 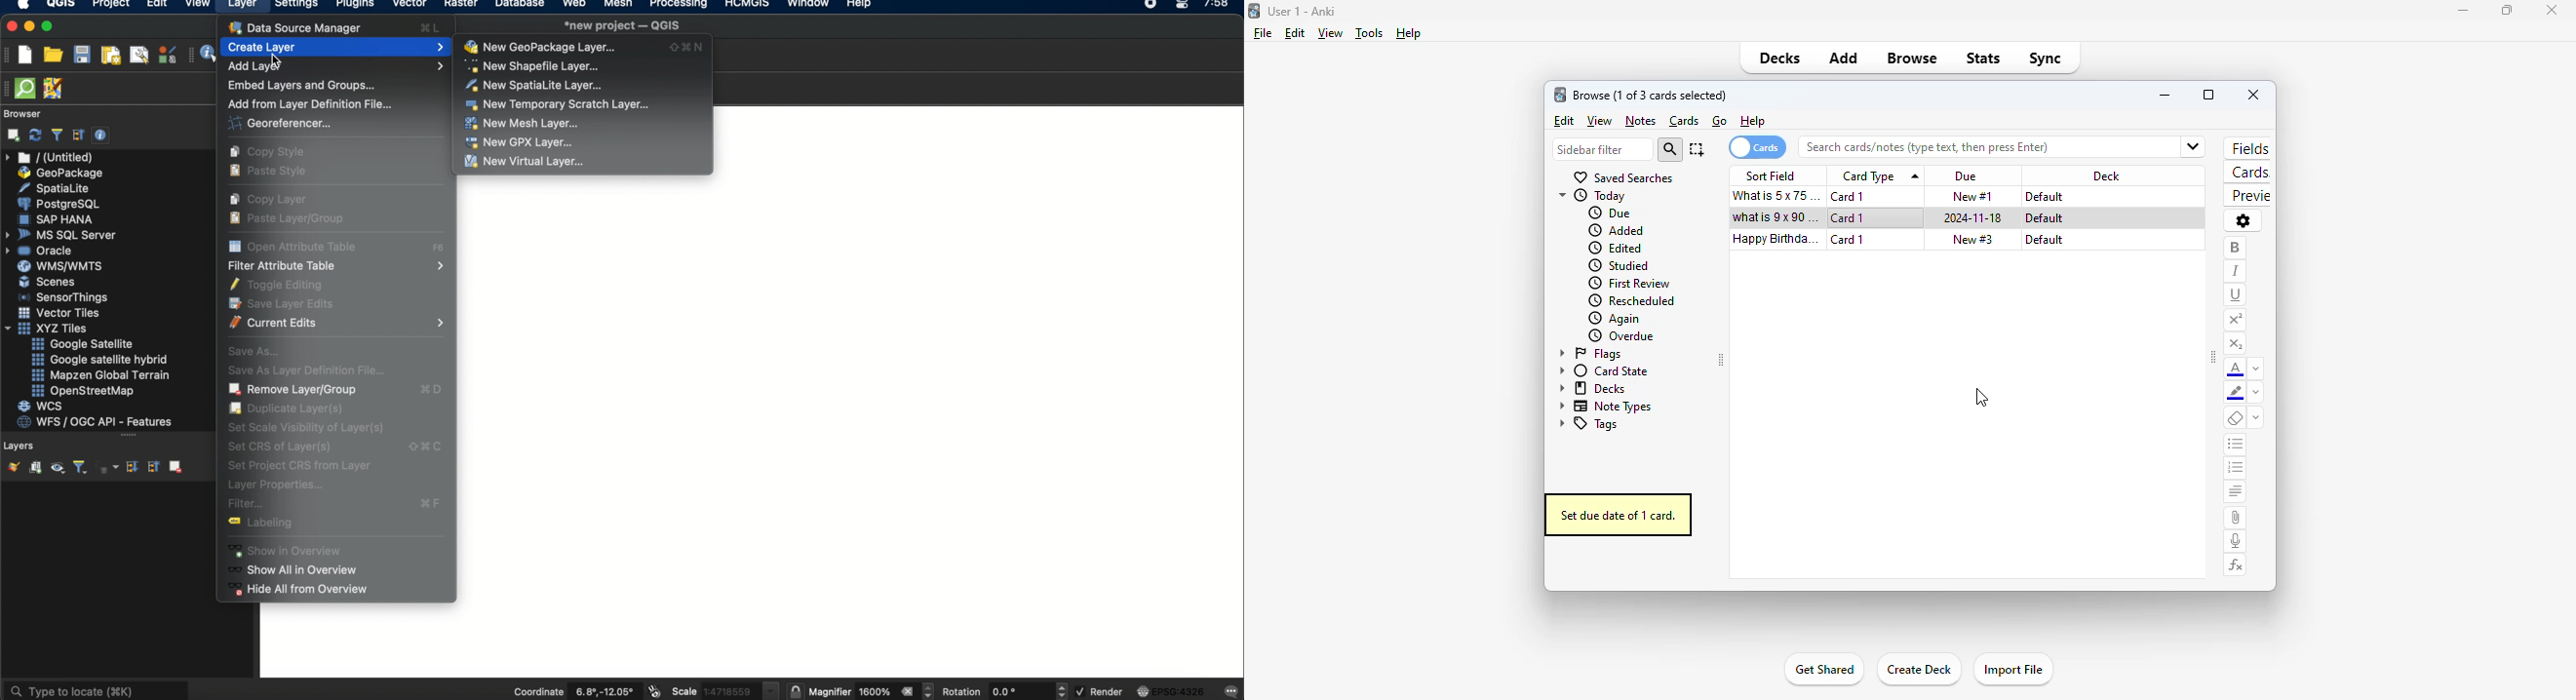 I want to click on studied, so click(x=1617, y=265).